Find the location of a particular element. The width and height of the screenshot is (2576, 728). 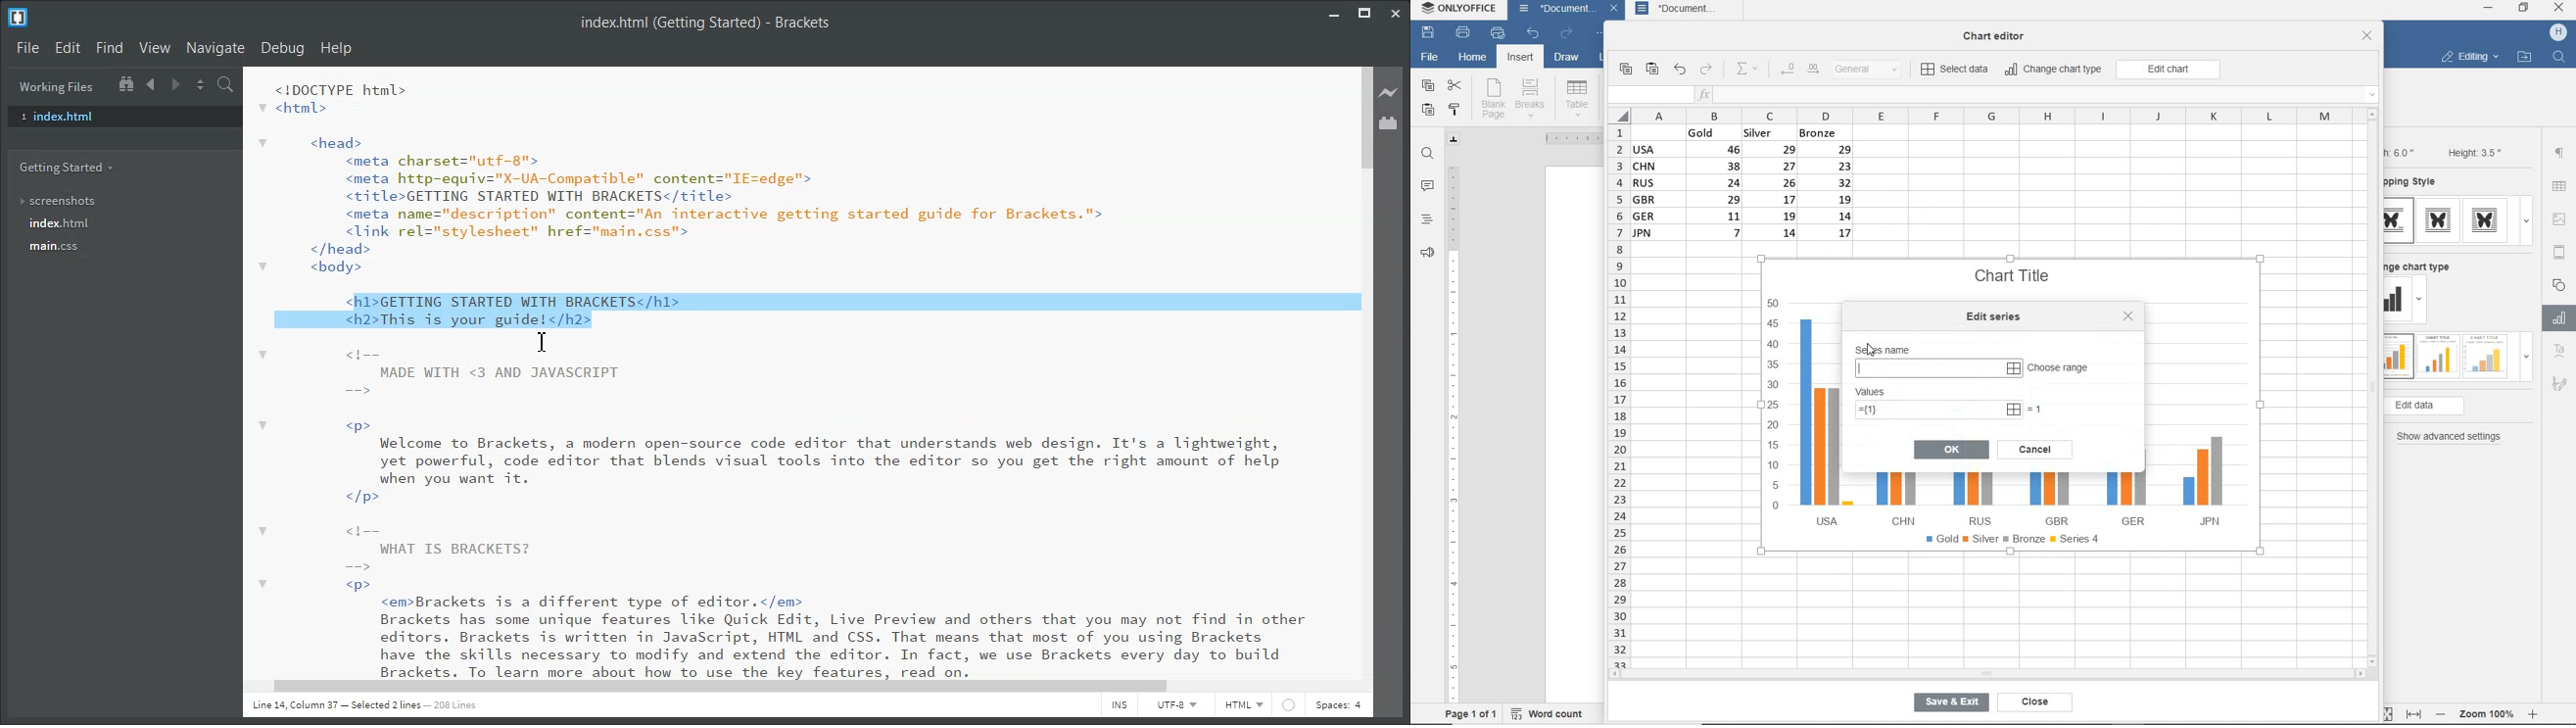

Close is located at coordinates (1397, 13).